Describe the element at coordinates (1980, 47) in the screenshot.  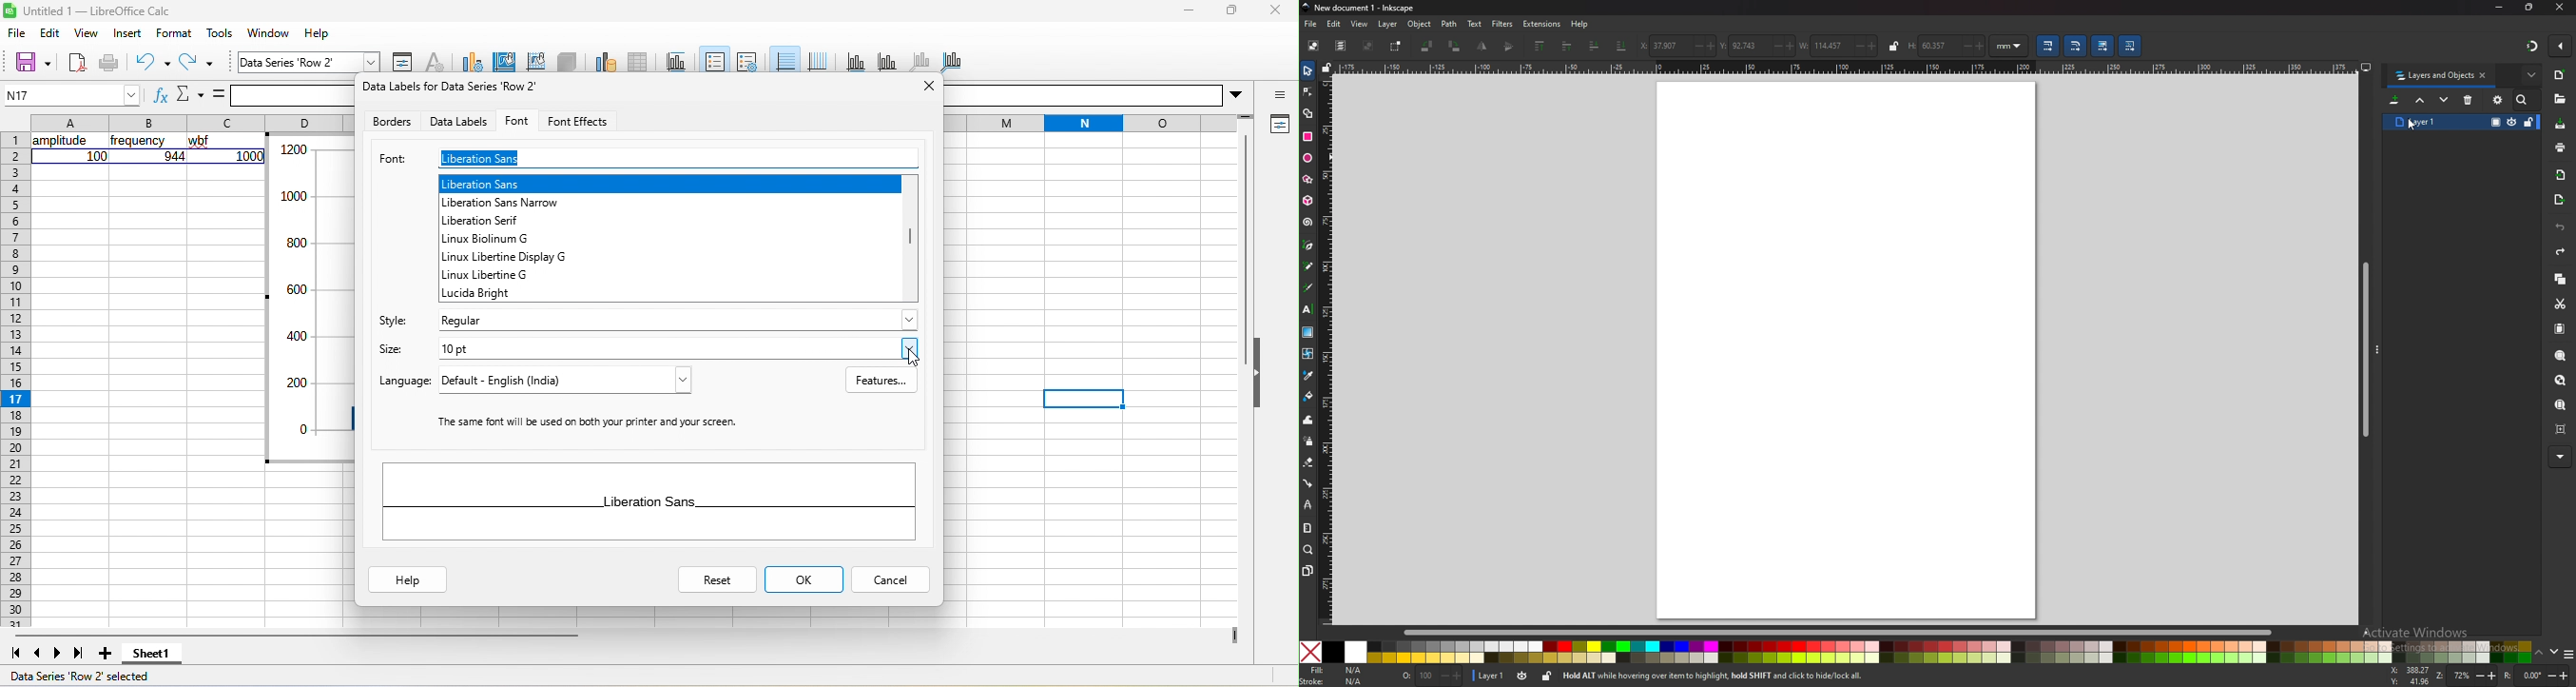
I see `increase` at that location.